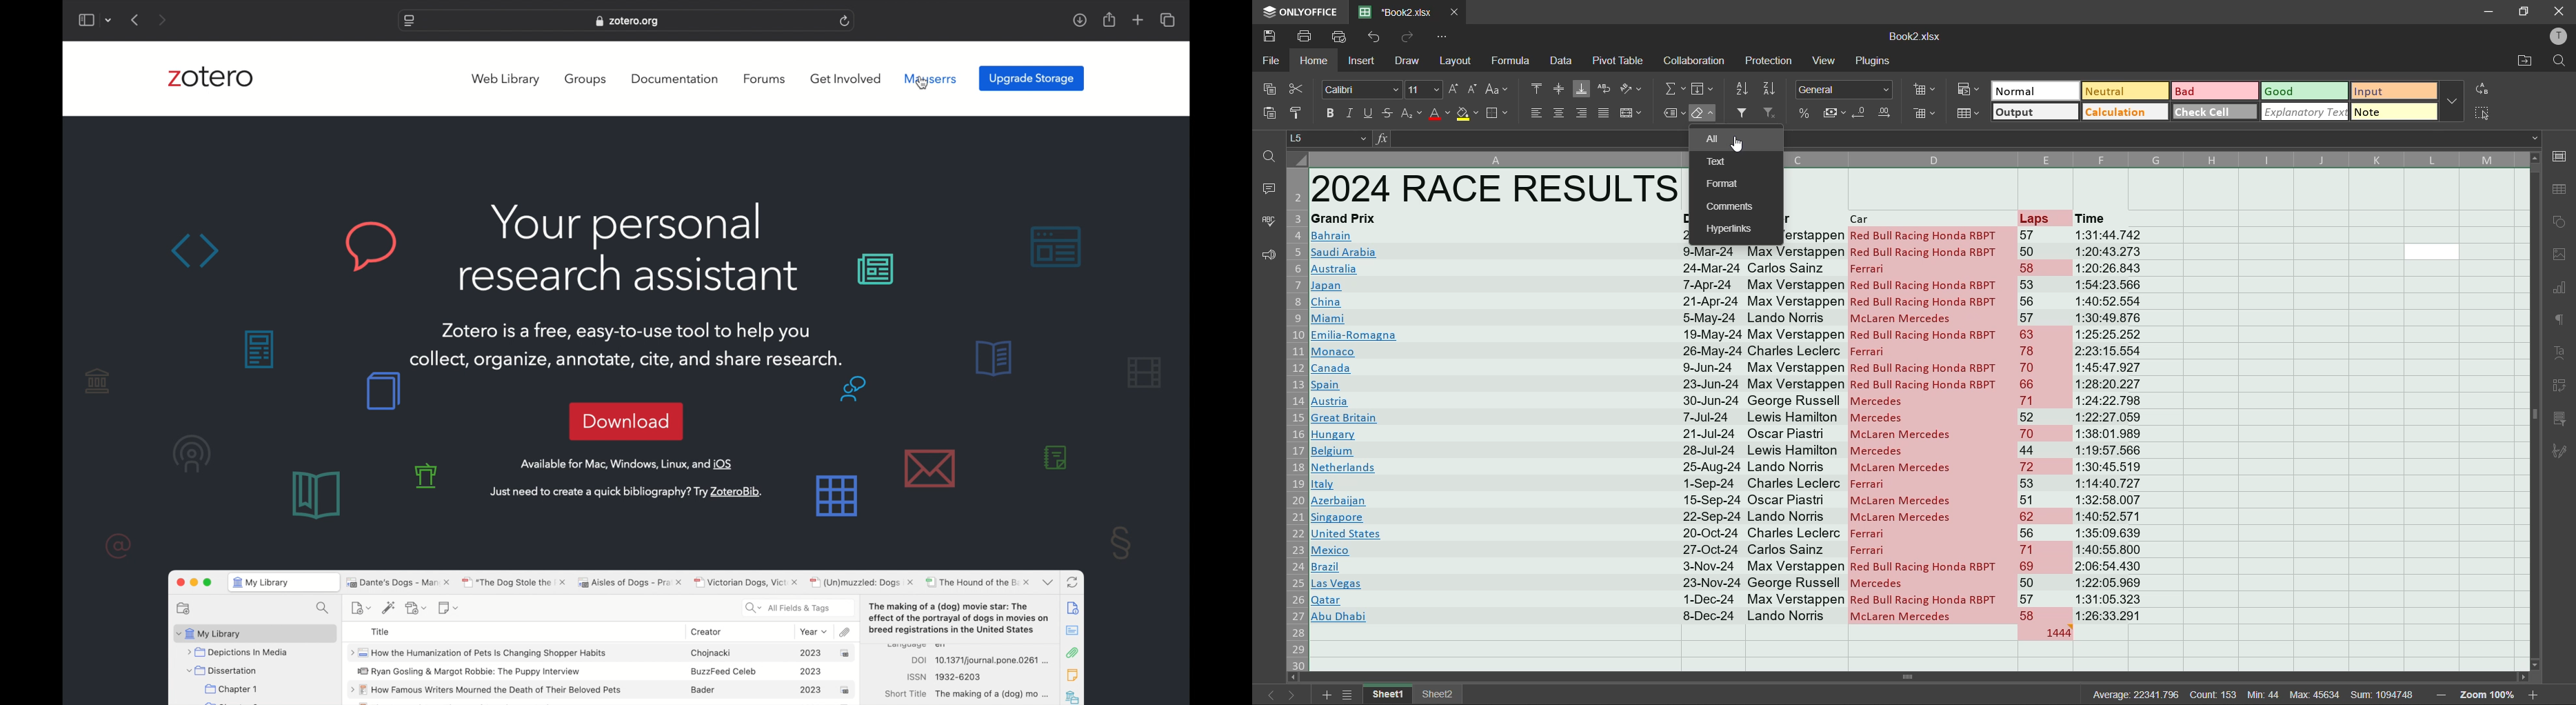  I want to click on comments, so click(1271, 190).